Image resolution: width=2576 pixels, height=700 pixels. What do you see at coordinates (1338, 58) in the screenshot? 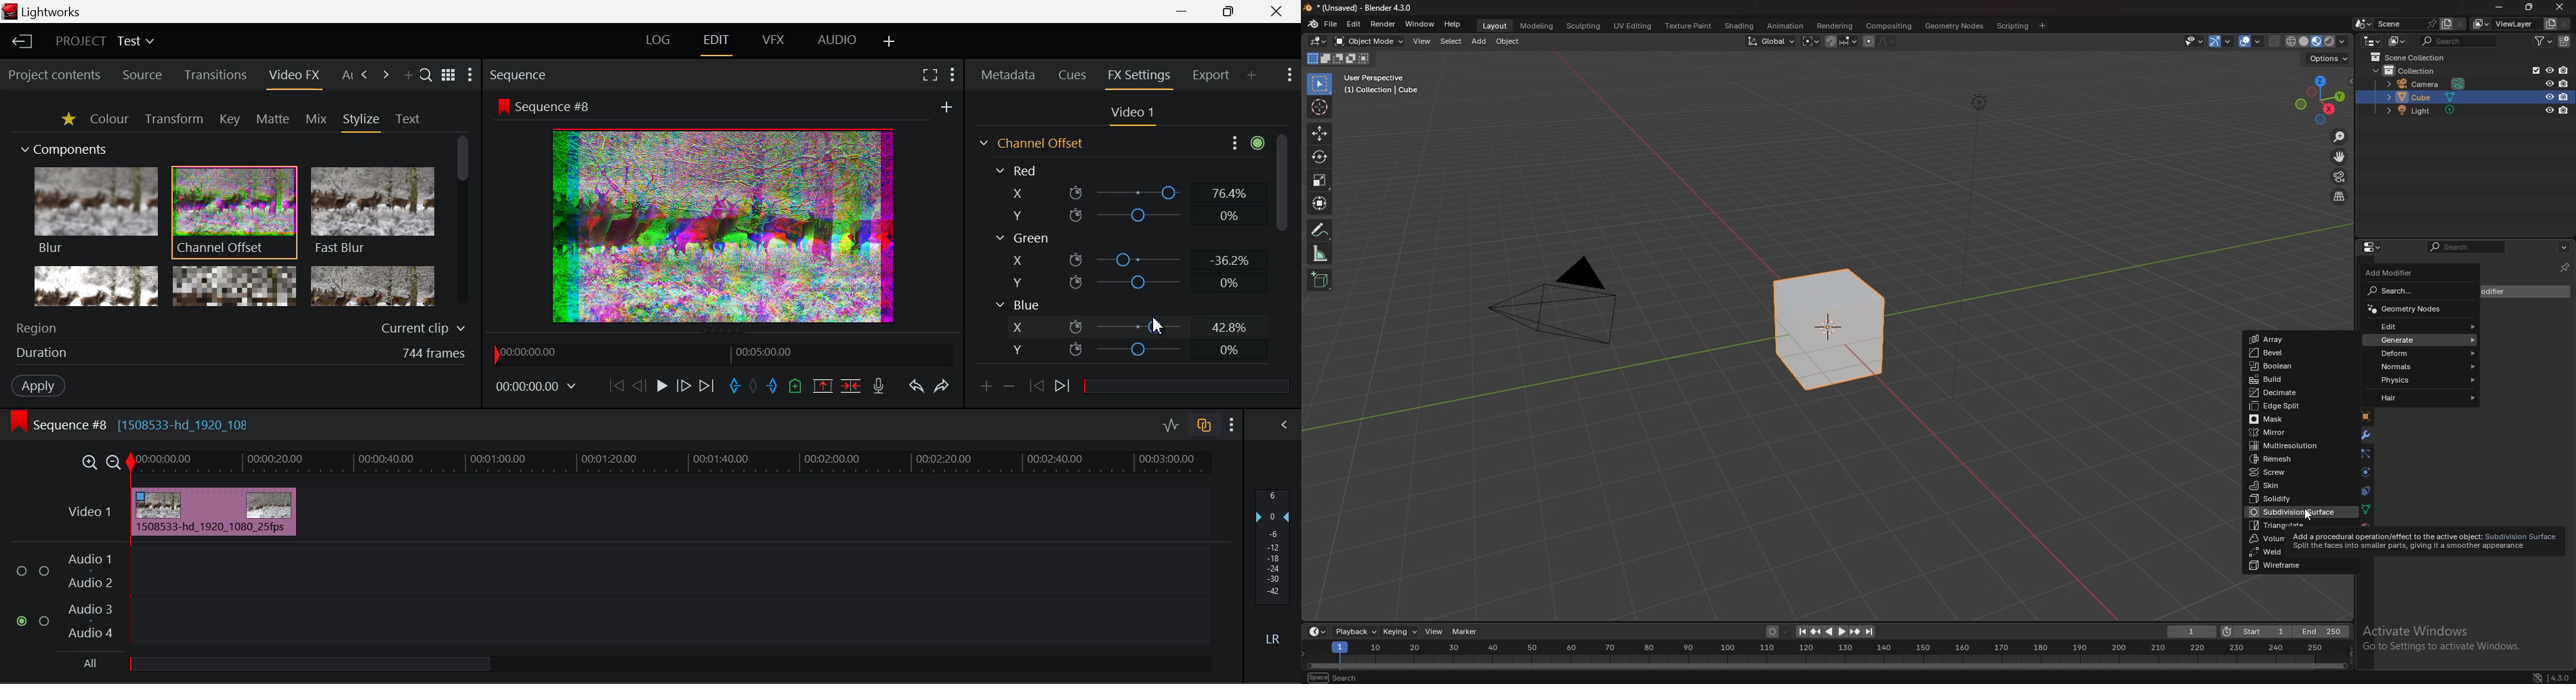
I see `modes` at bounding box center [1338, 58].